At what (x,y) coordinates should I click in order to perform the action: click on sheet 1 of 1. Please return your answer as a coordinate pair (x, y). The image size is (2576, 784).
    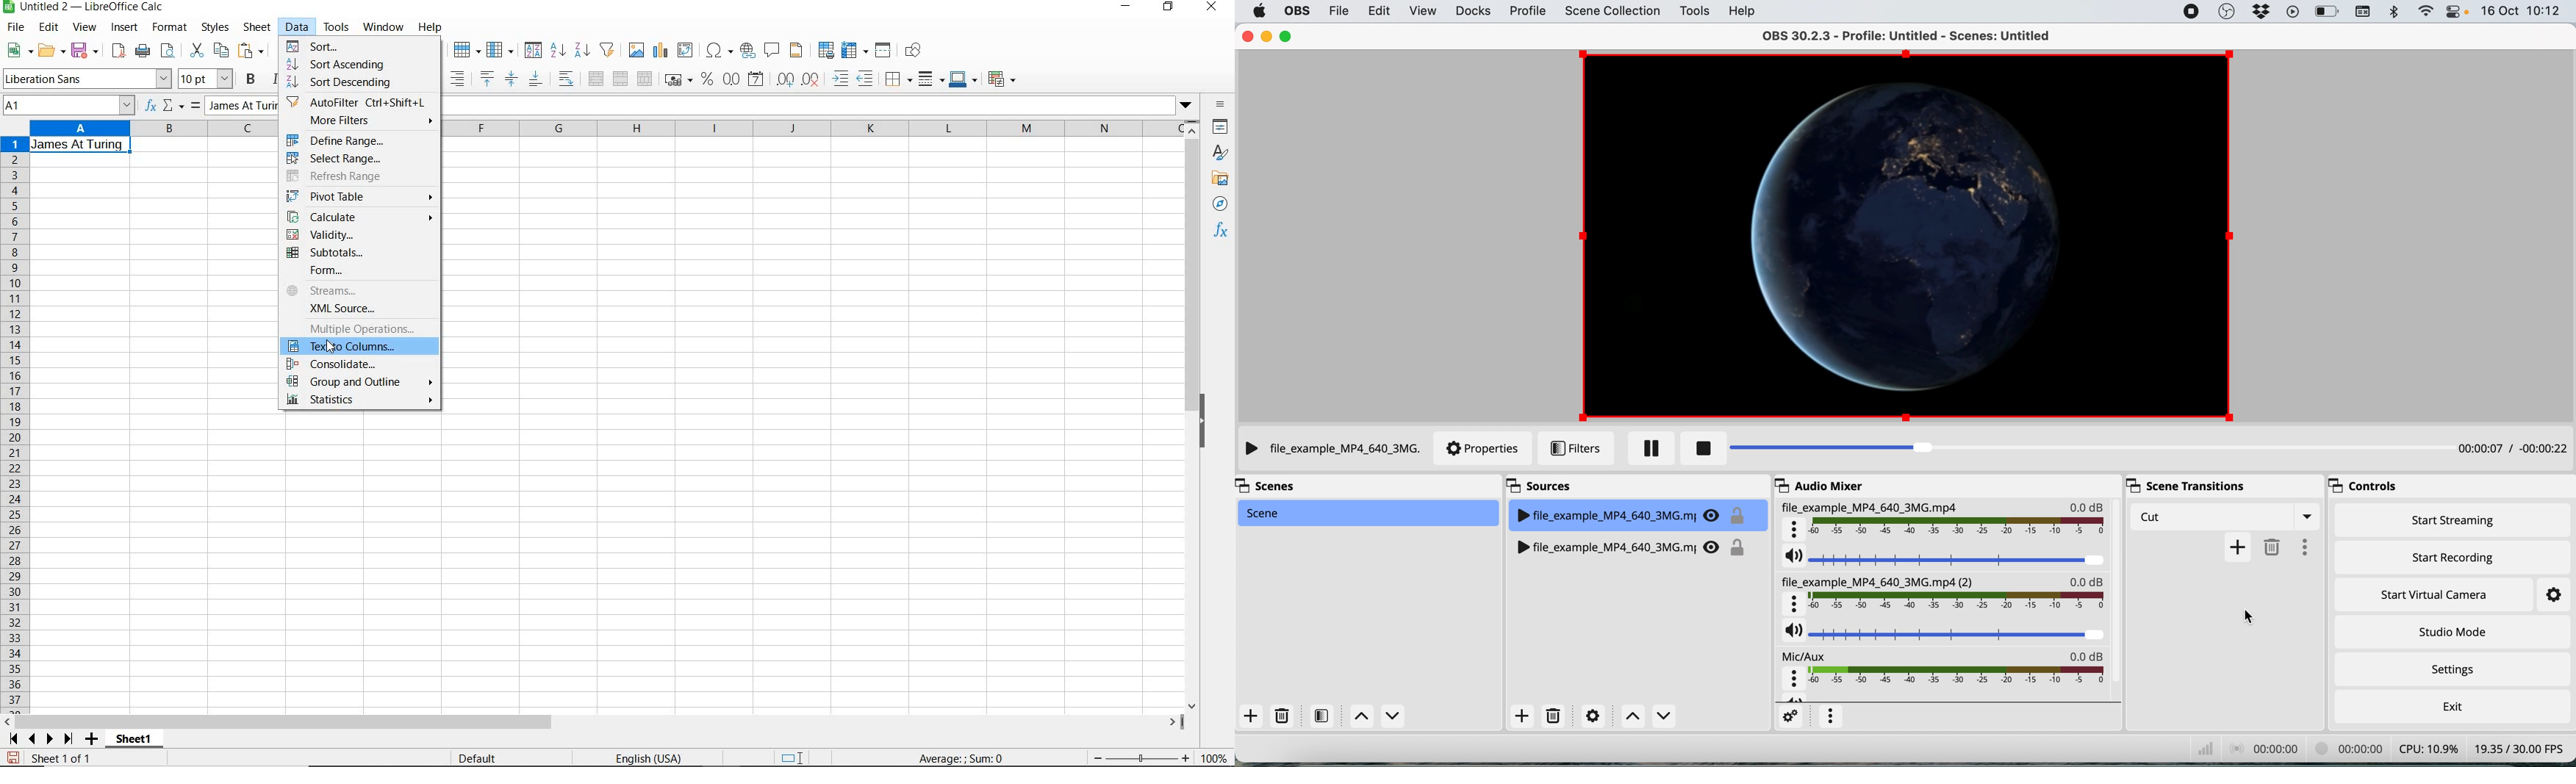
    Looking at the image, I should click on (60, 757).